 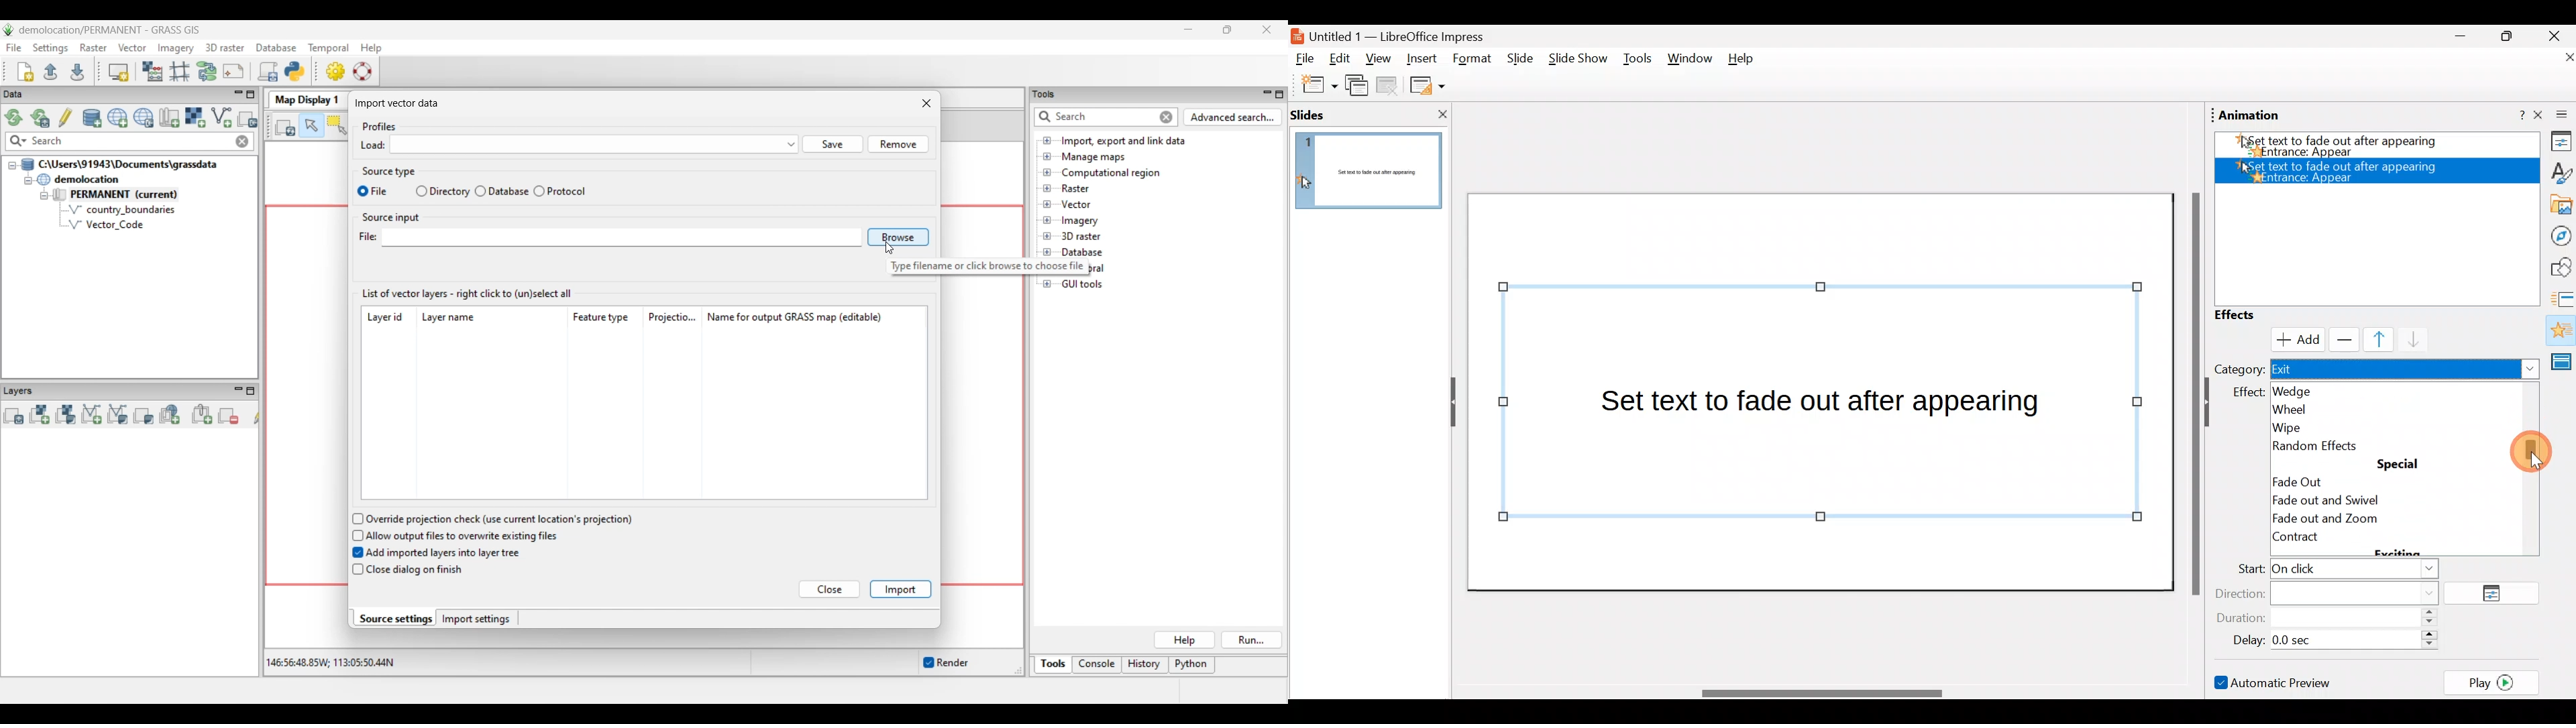 What do you see at coordinates (233, 72) in the screenshot?
I see `Cartographic composer` at bounding box center [233, 72].